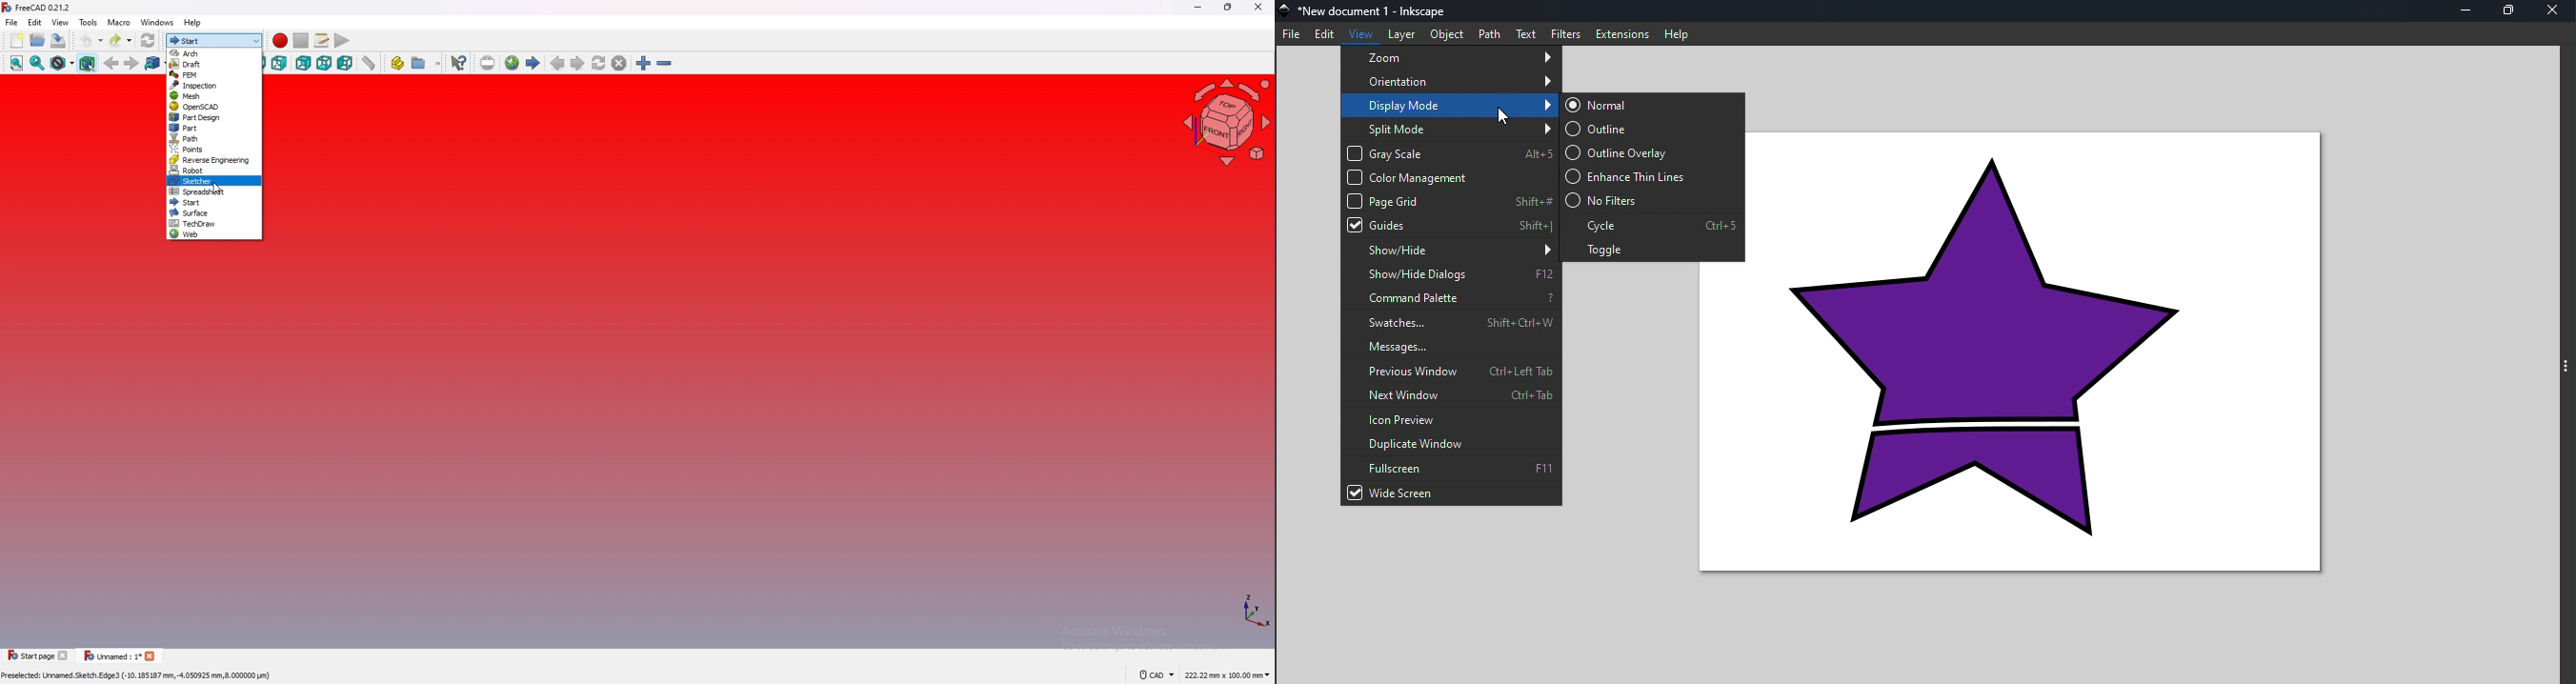 This screenshot has width=2576, height=700. I want to click on arch, so click(215, 52).